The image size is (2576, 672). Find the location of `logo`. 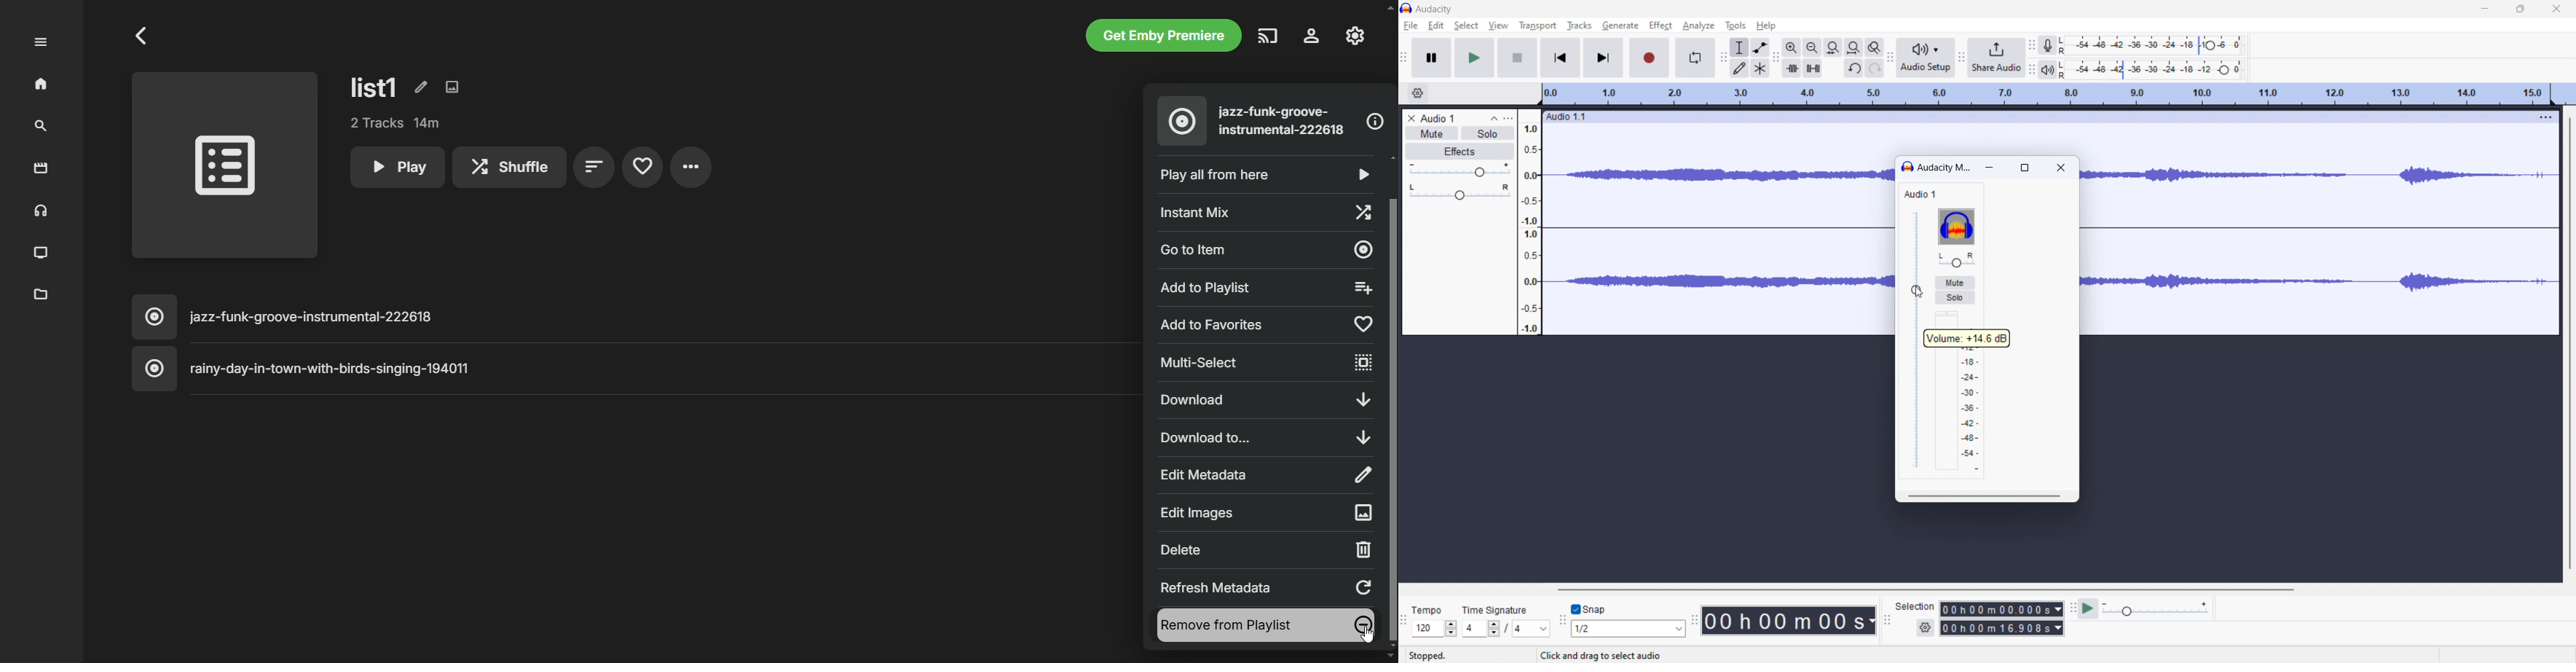

logo is located at coordinates (1956, 227).